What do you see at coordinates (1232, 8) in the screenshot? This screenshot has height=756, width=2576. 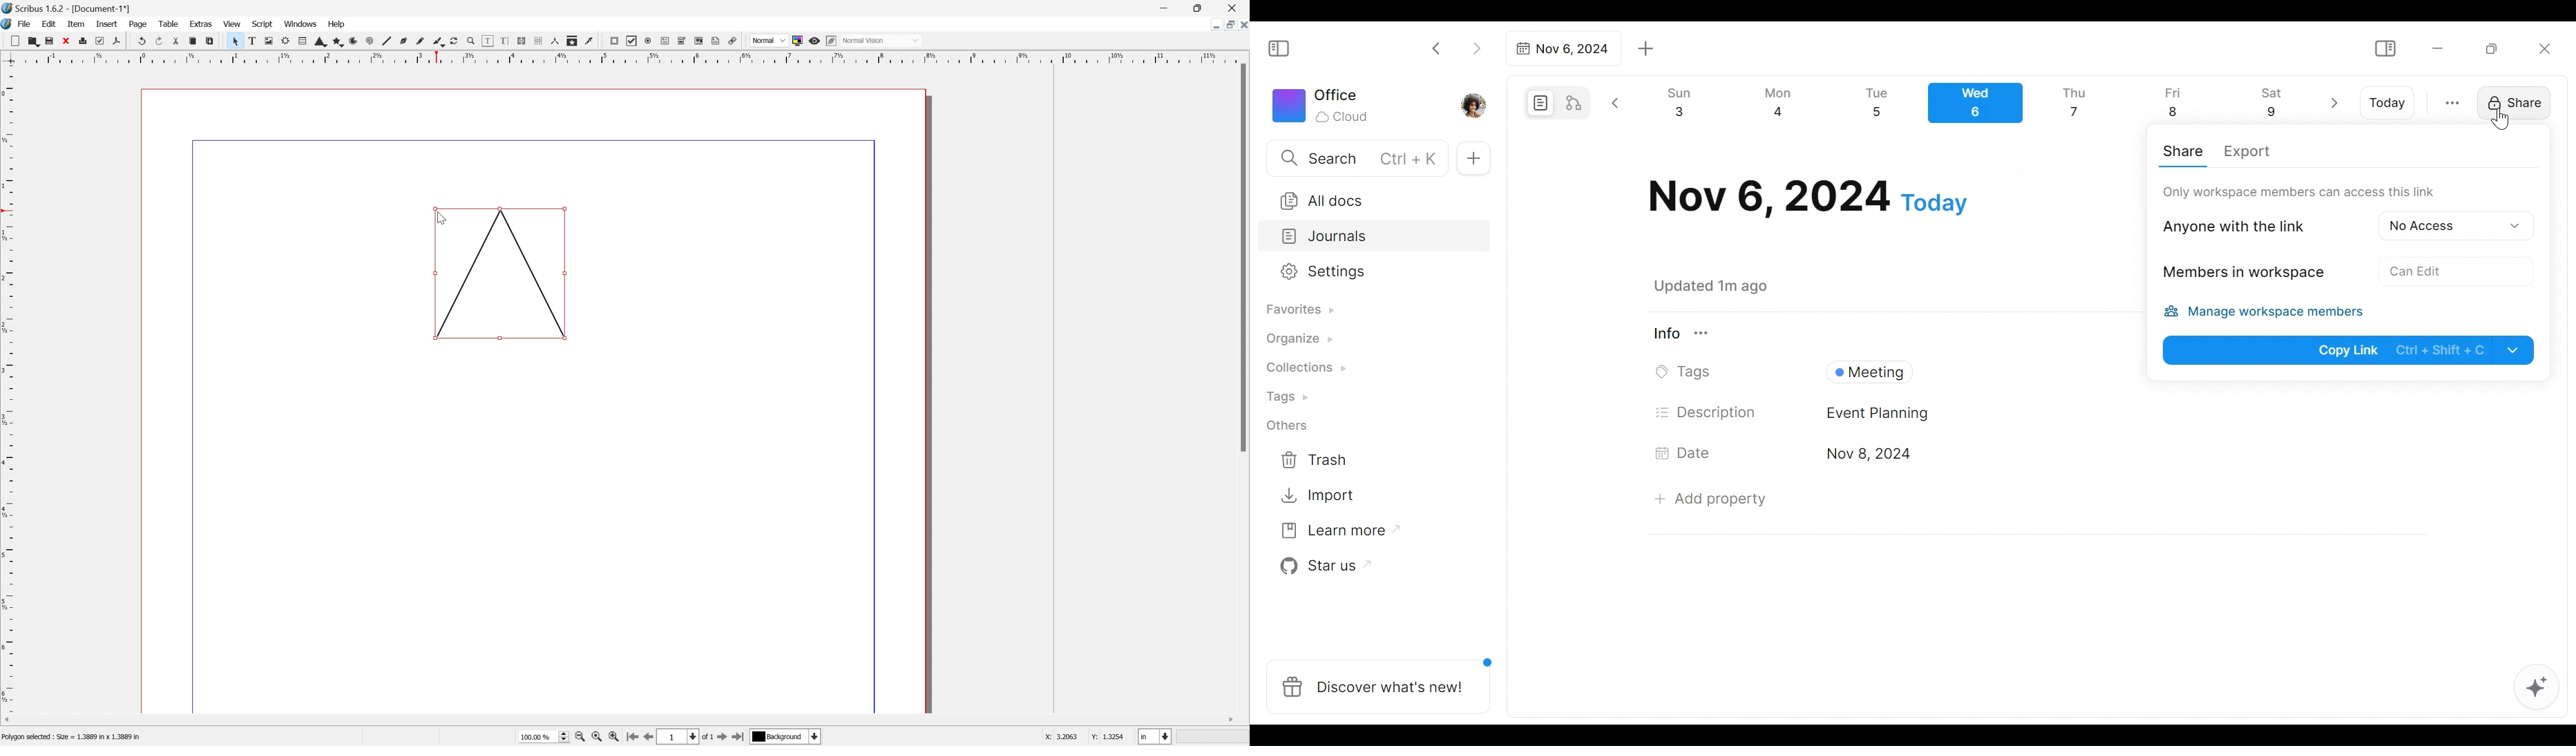 I see `Close` at bounding box center [1232, 8].